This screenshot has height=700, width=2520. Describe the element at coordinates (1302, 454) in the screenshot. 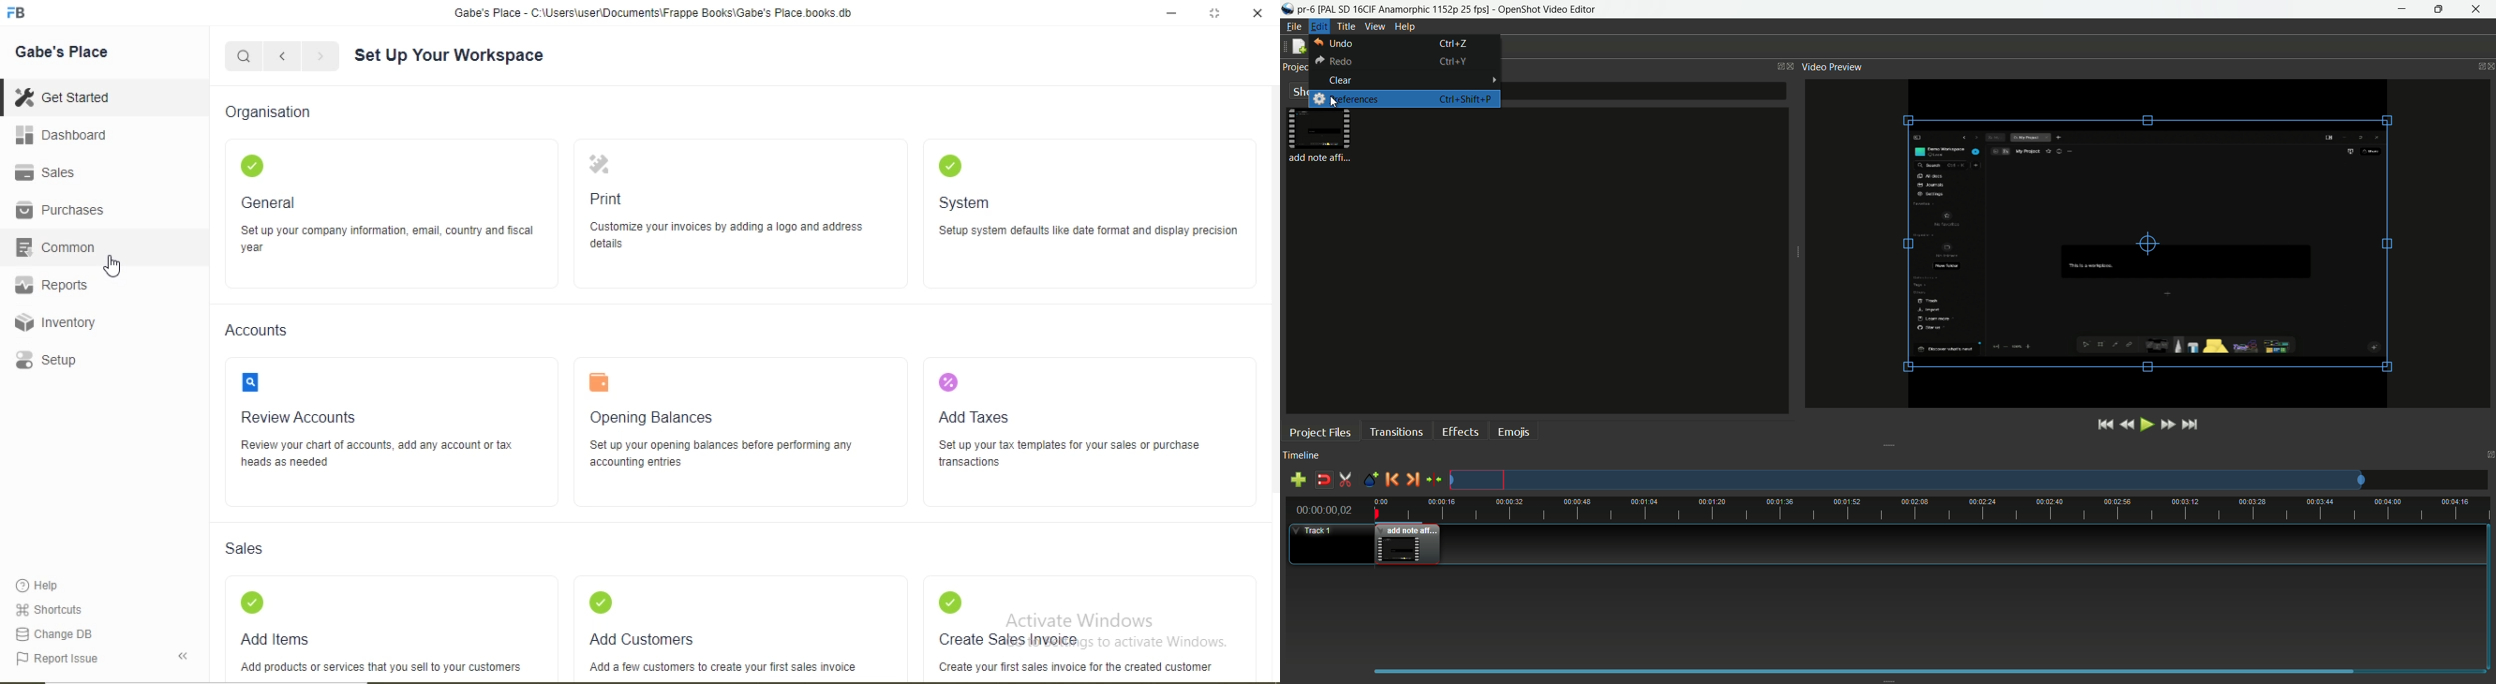

I see `timeline` at that location.